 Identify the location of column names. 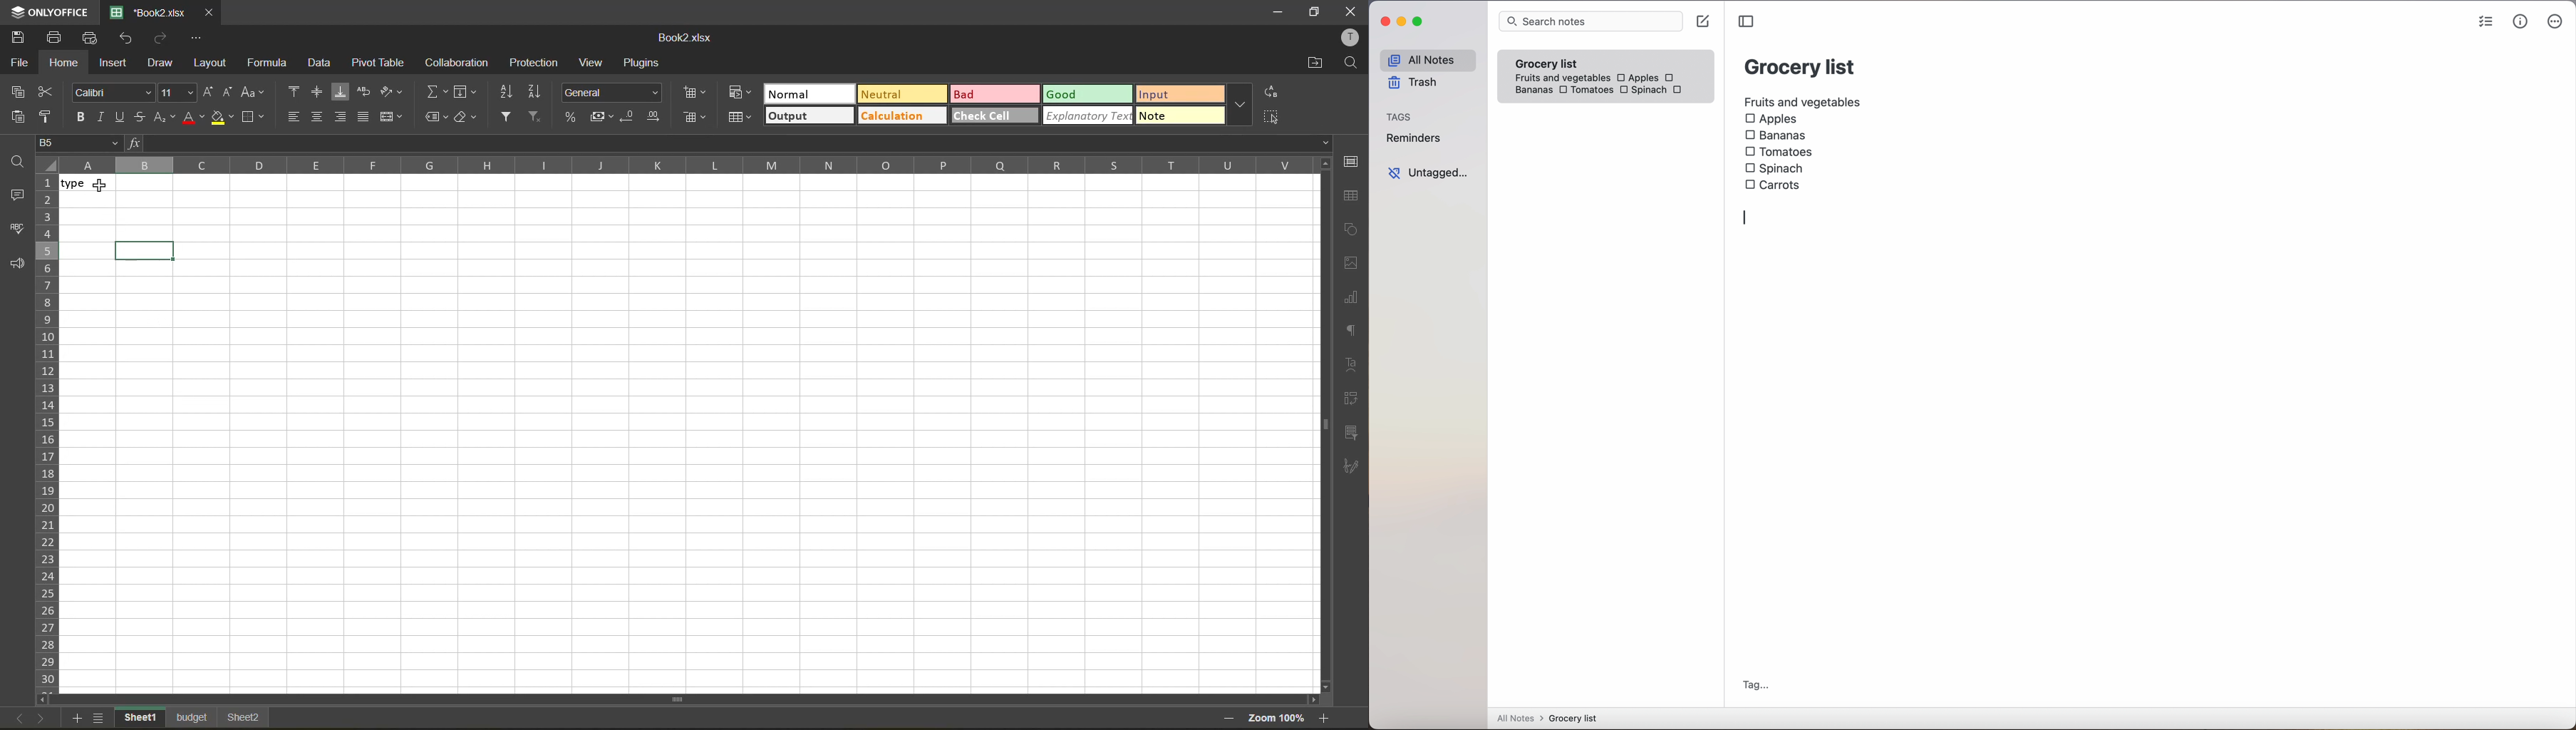
(687, 165).